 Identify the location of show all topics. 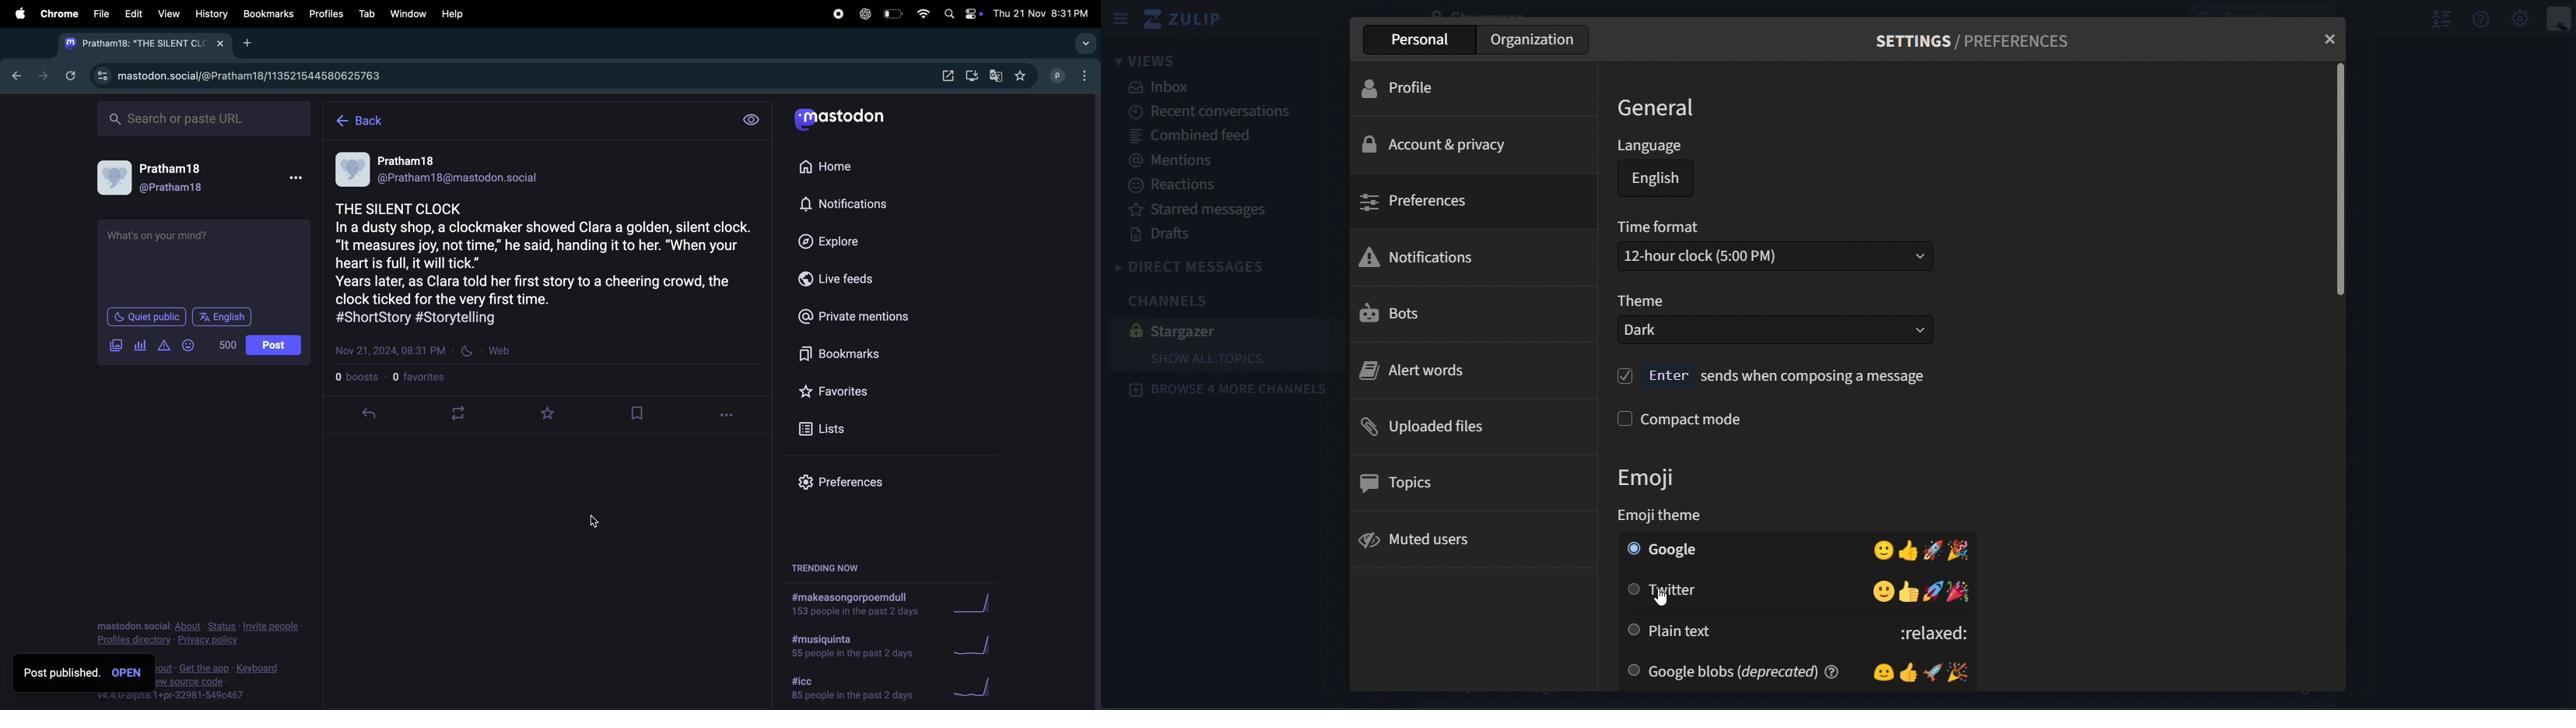
(1212, 358).